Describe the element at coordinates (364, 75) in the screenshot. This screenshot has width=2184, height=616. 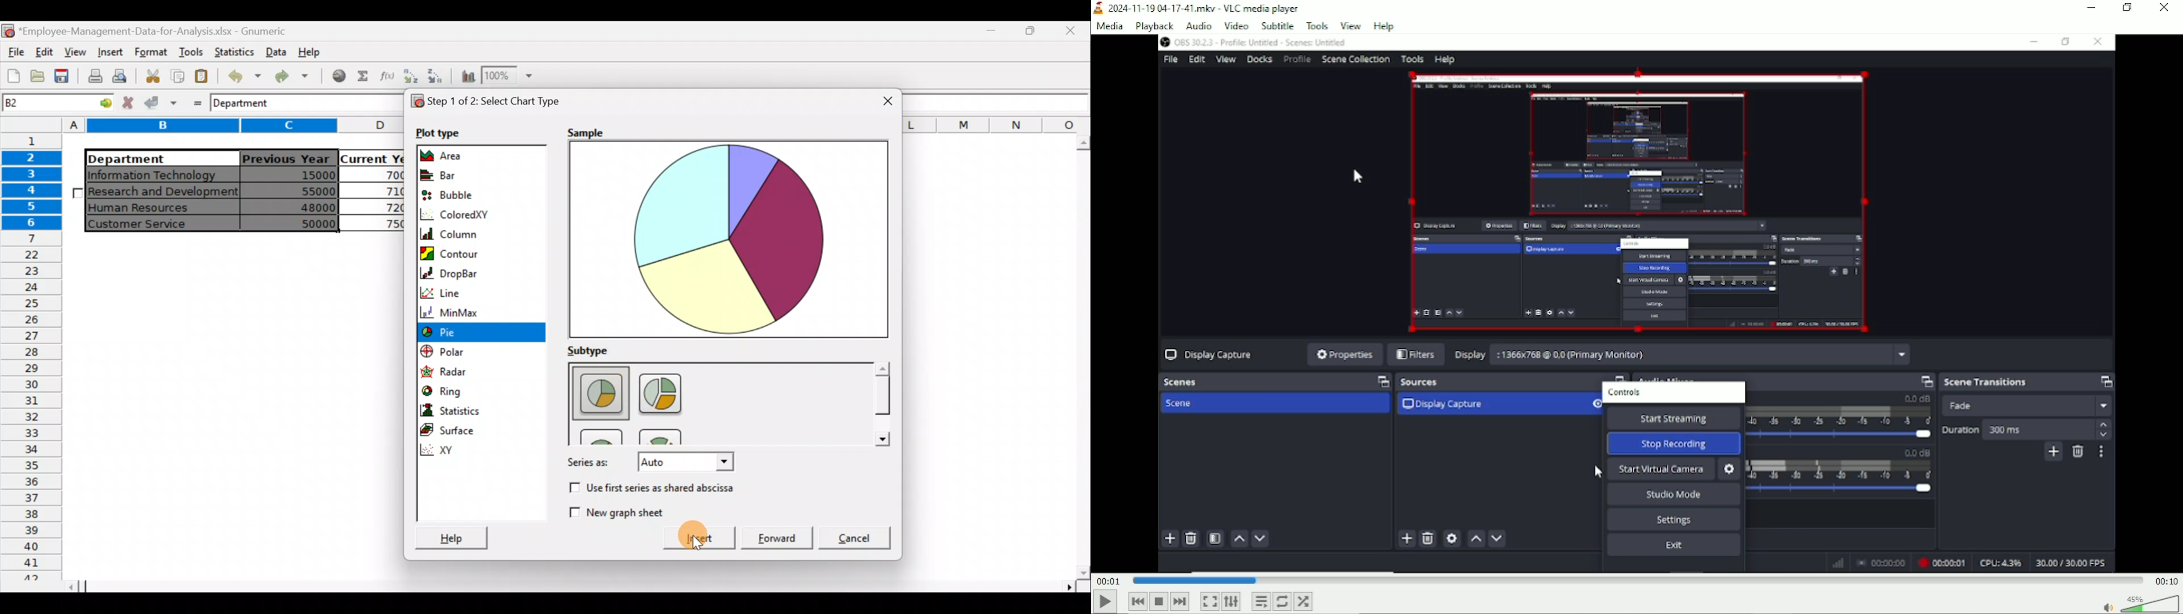
I see `Sum into the current cell` at that location.